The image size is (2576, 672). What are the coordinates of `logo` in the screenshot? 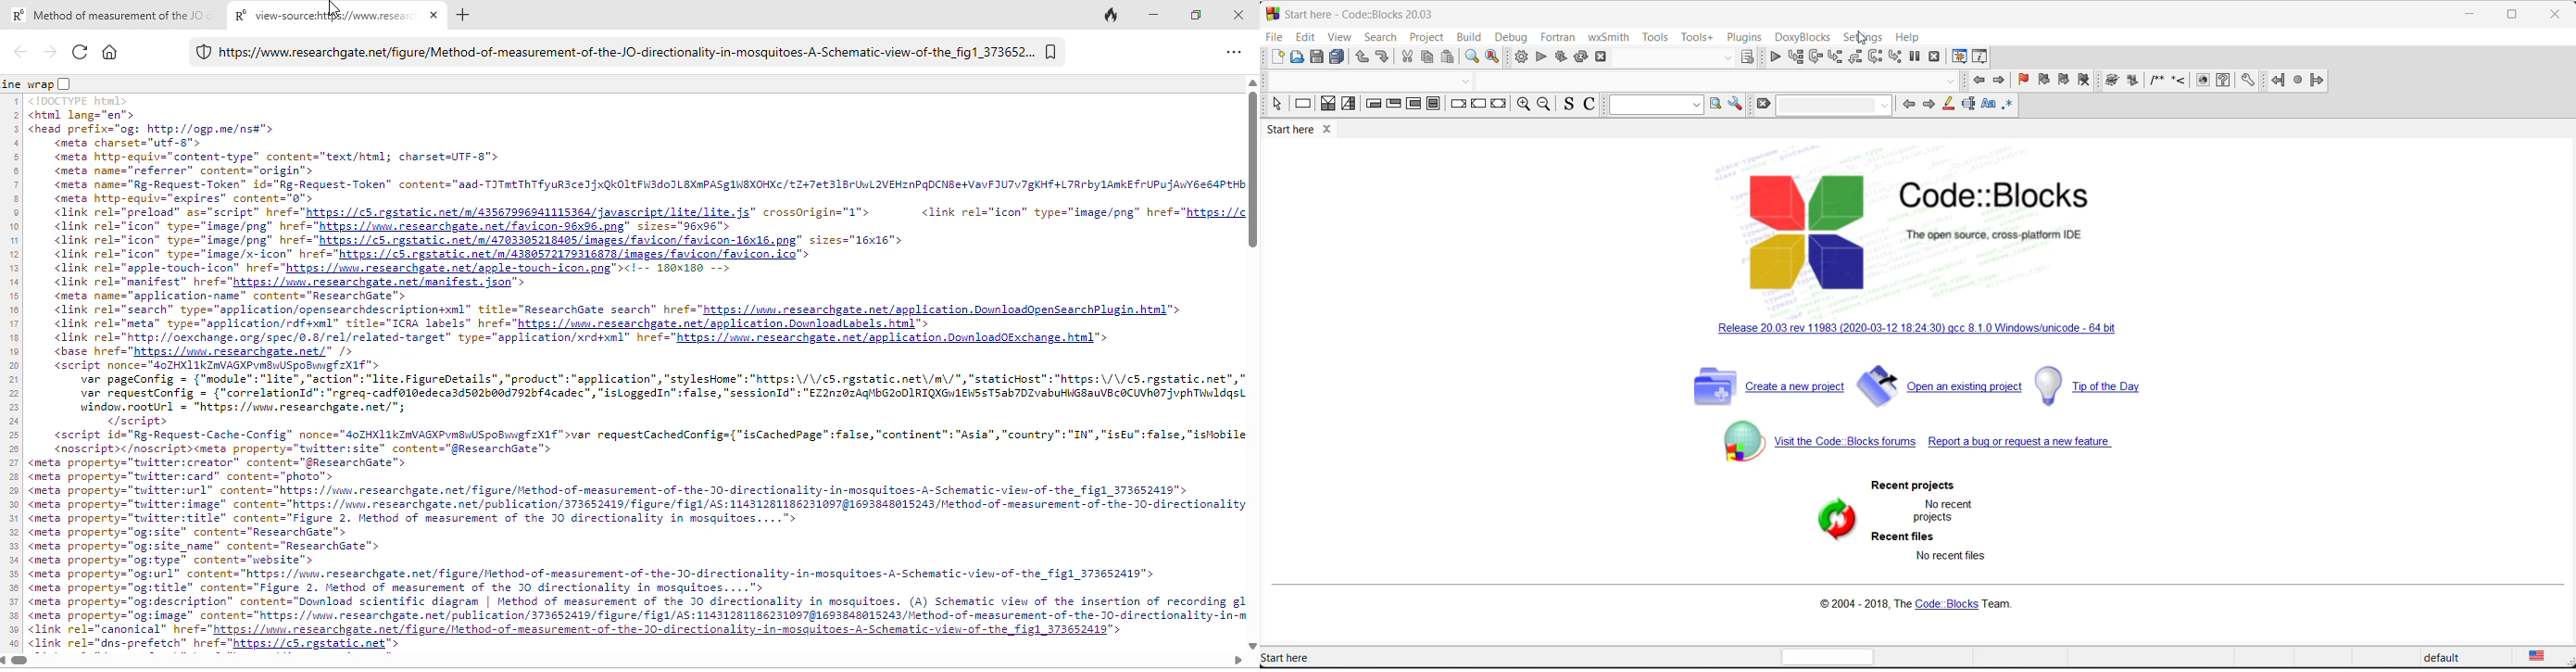 It's located at (1807, 232).